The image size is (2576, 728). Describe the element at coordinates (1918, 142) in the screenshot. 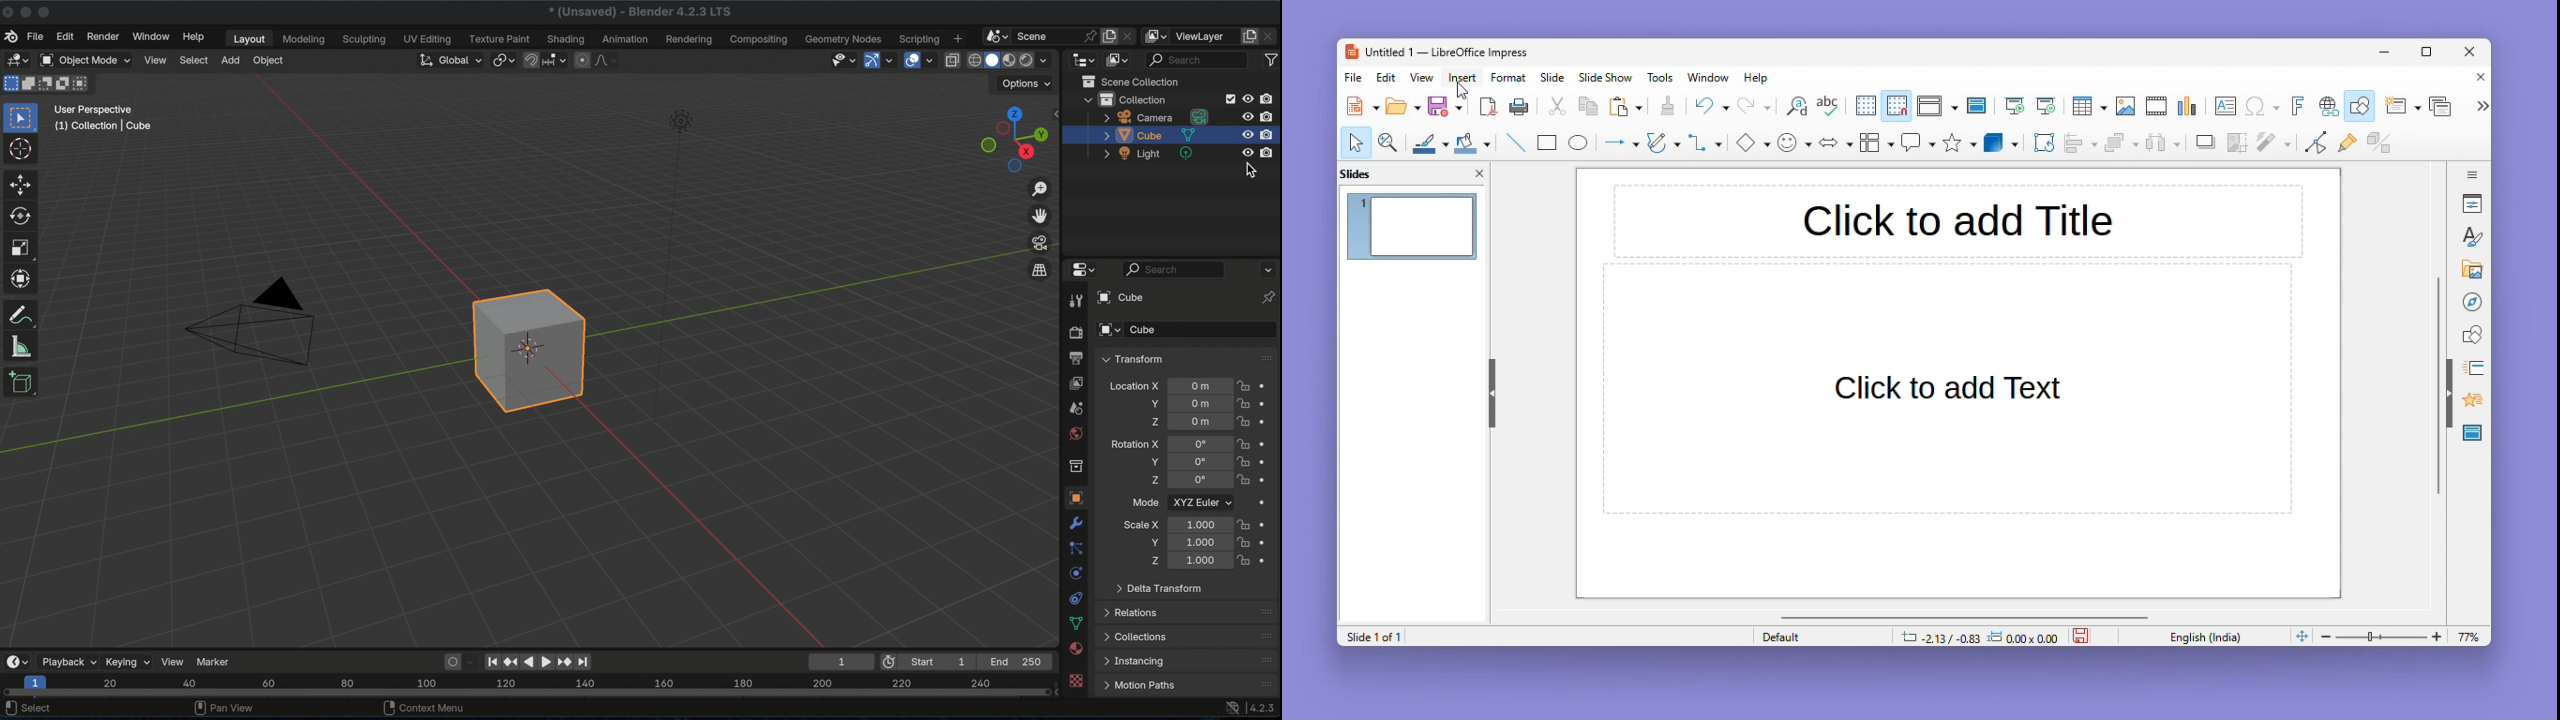

I see `Comment box` at that location.